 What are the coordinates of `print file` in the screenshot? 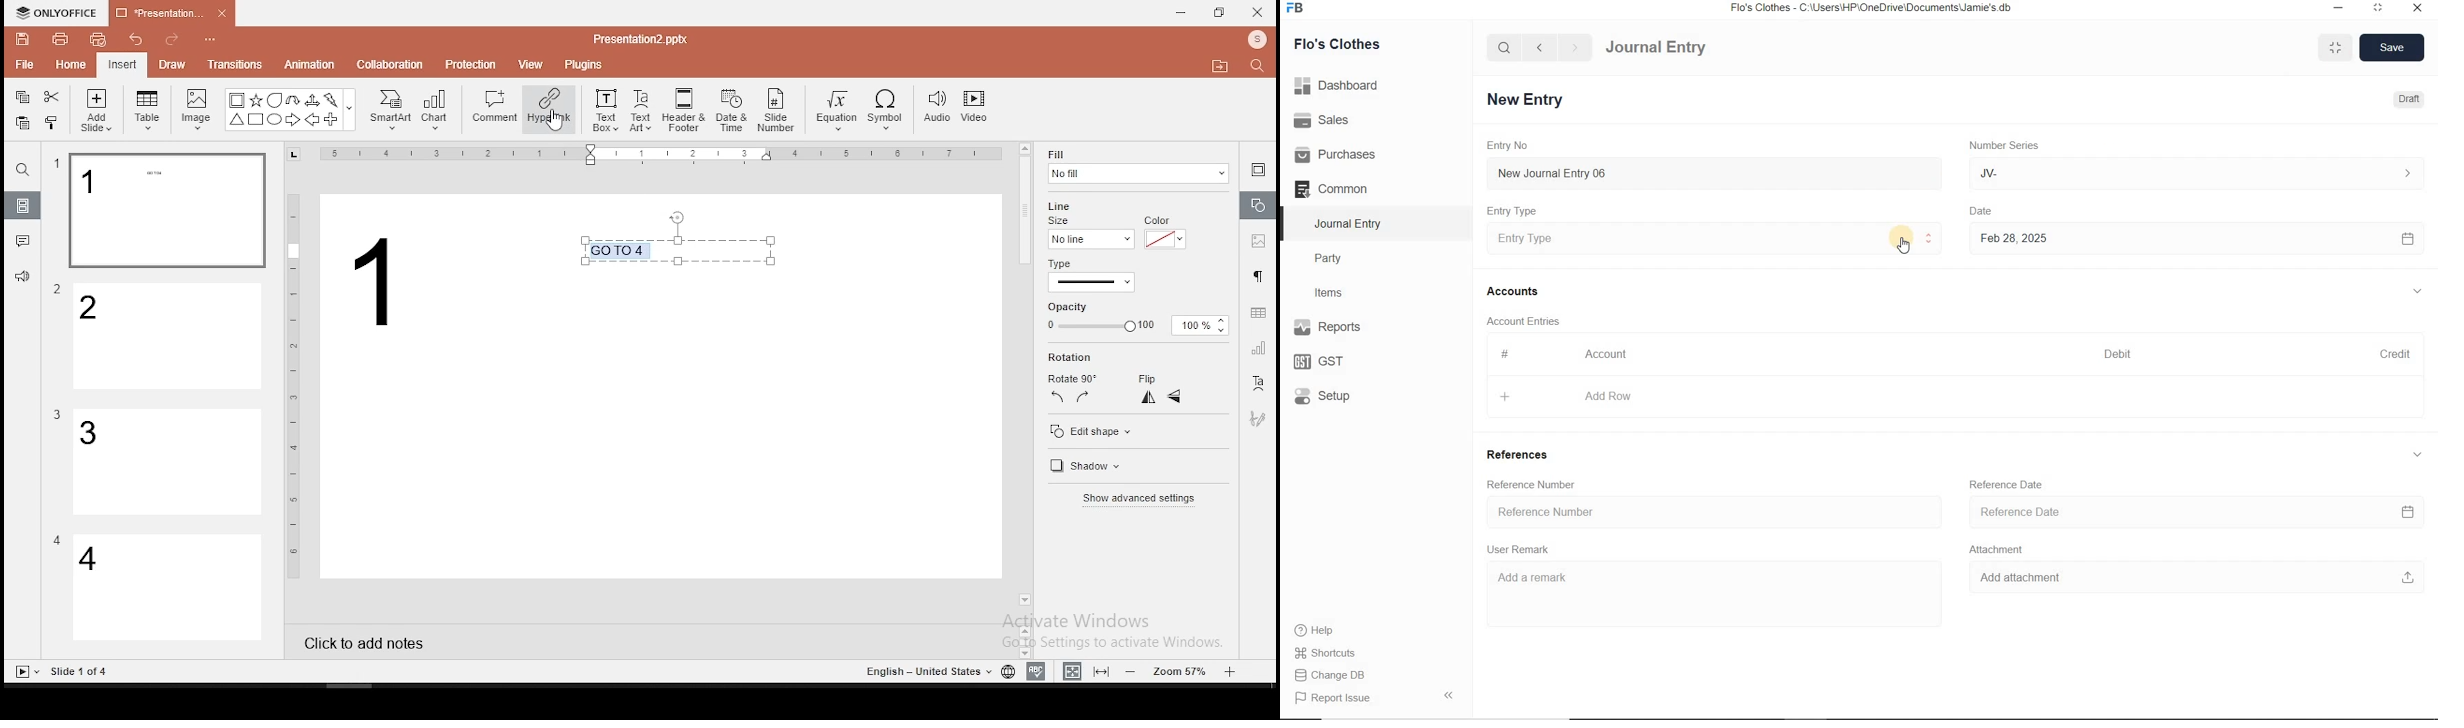 It's located at (60, 37).